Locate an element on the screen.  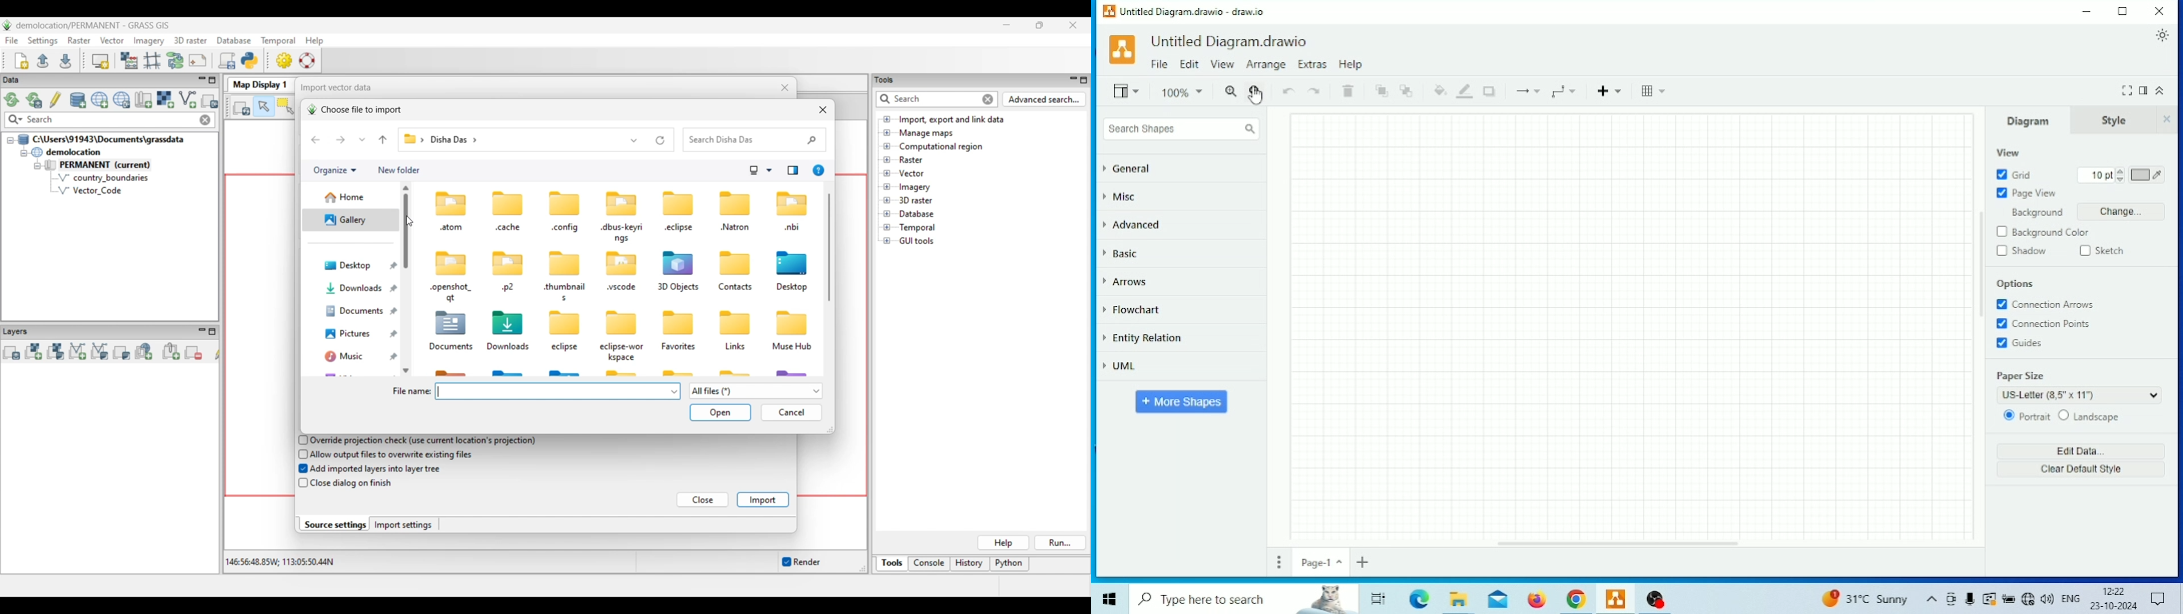
Extras is located at coordinates (1312, 64).